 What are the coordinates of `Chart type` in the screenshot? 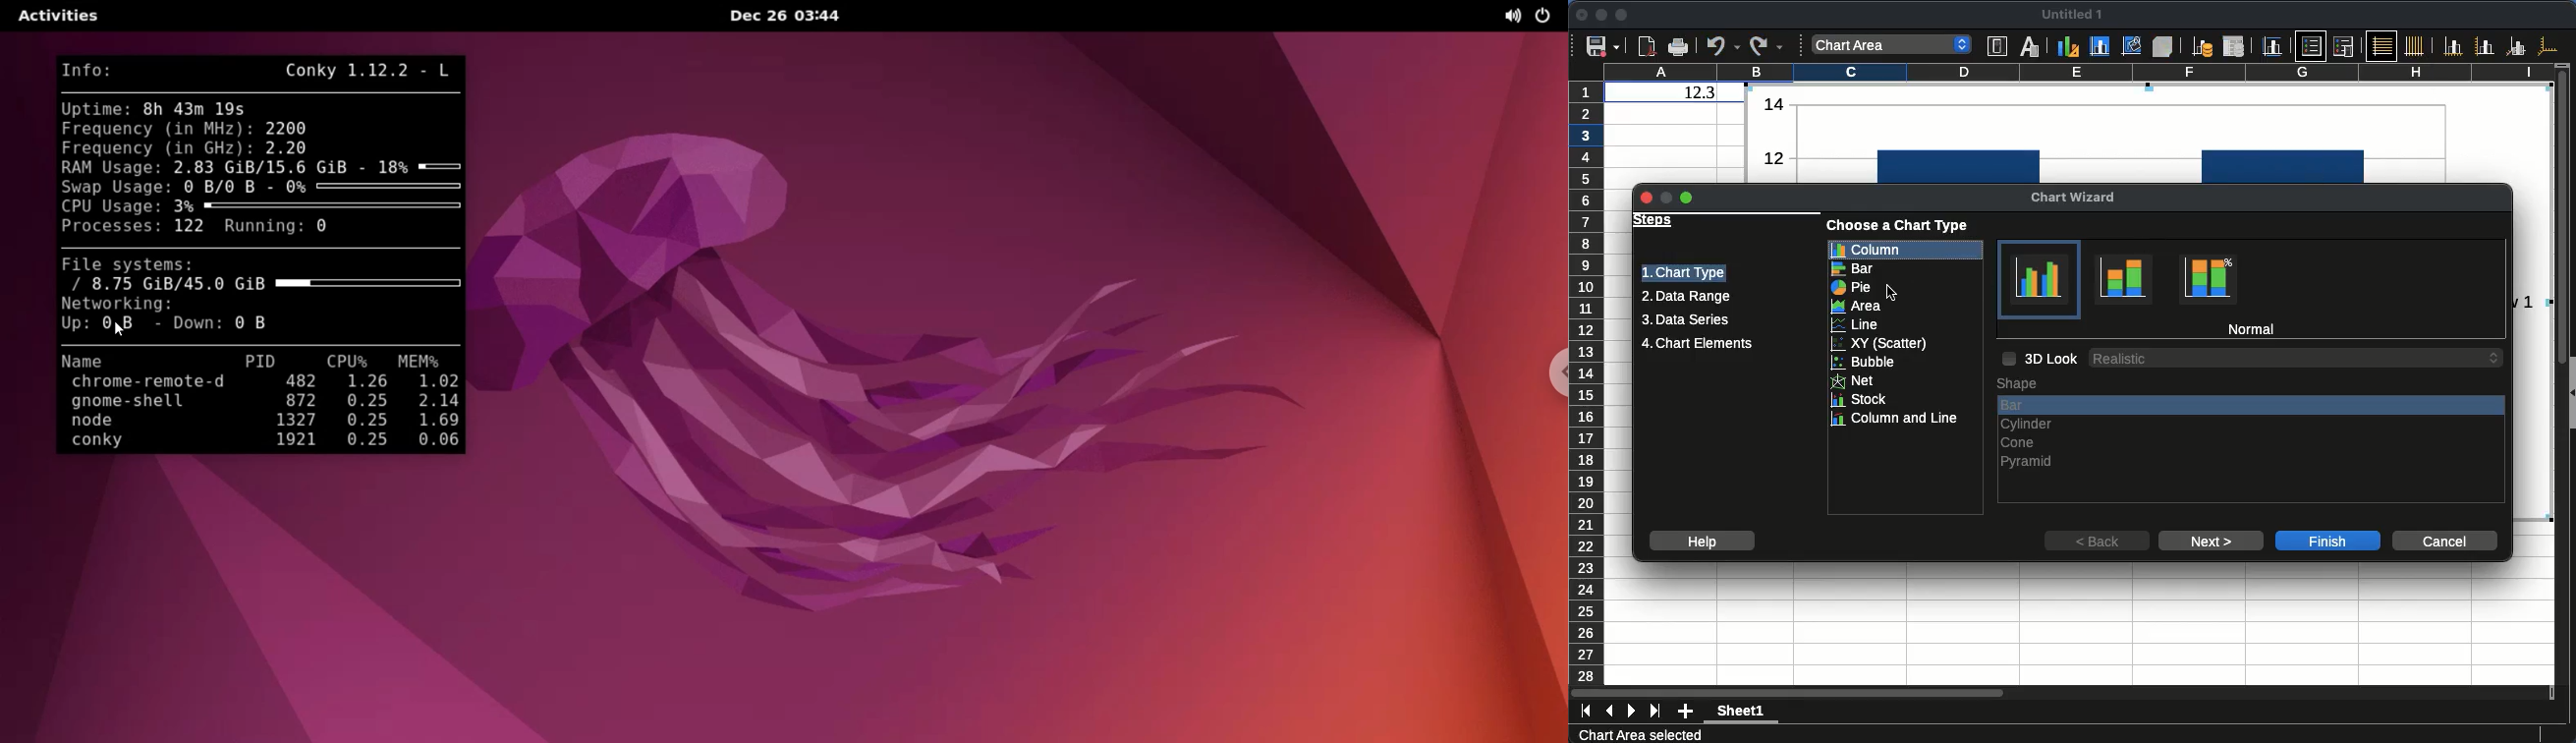 It's located at (2068, 45).